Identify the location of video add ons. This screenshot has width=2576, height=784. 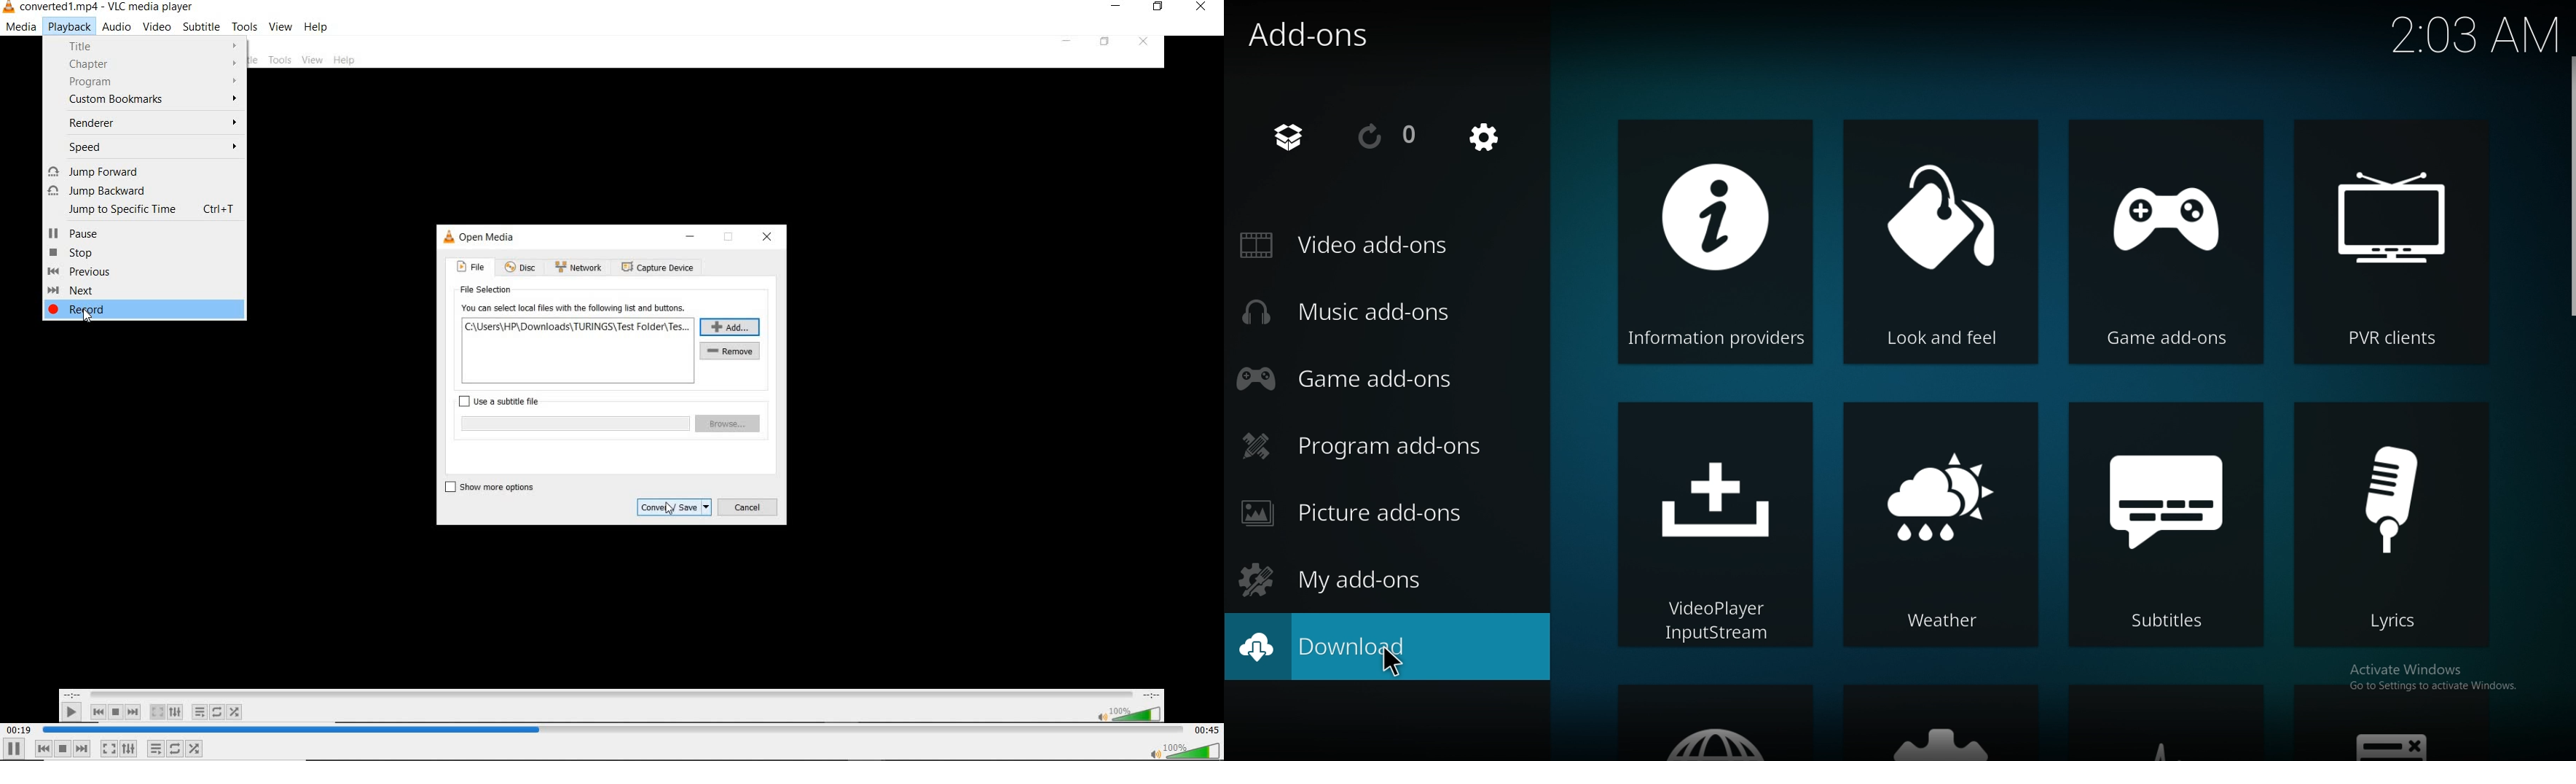
(1365, 245).